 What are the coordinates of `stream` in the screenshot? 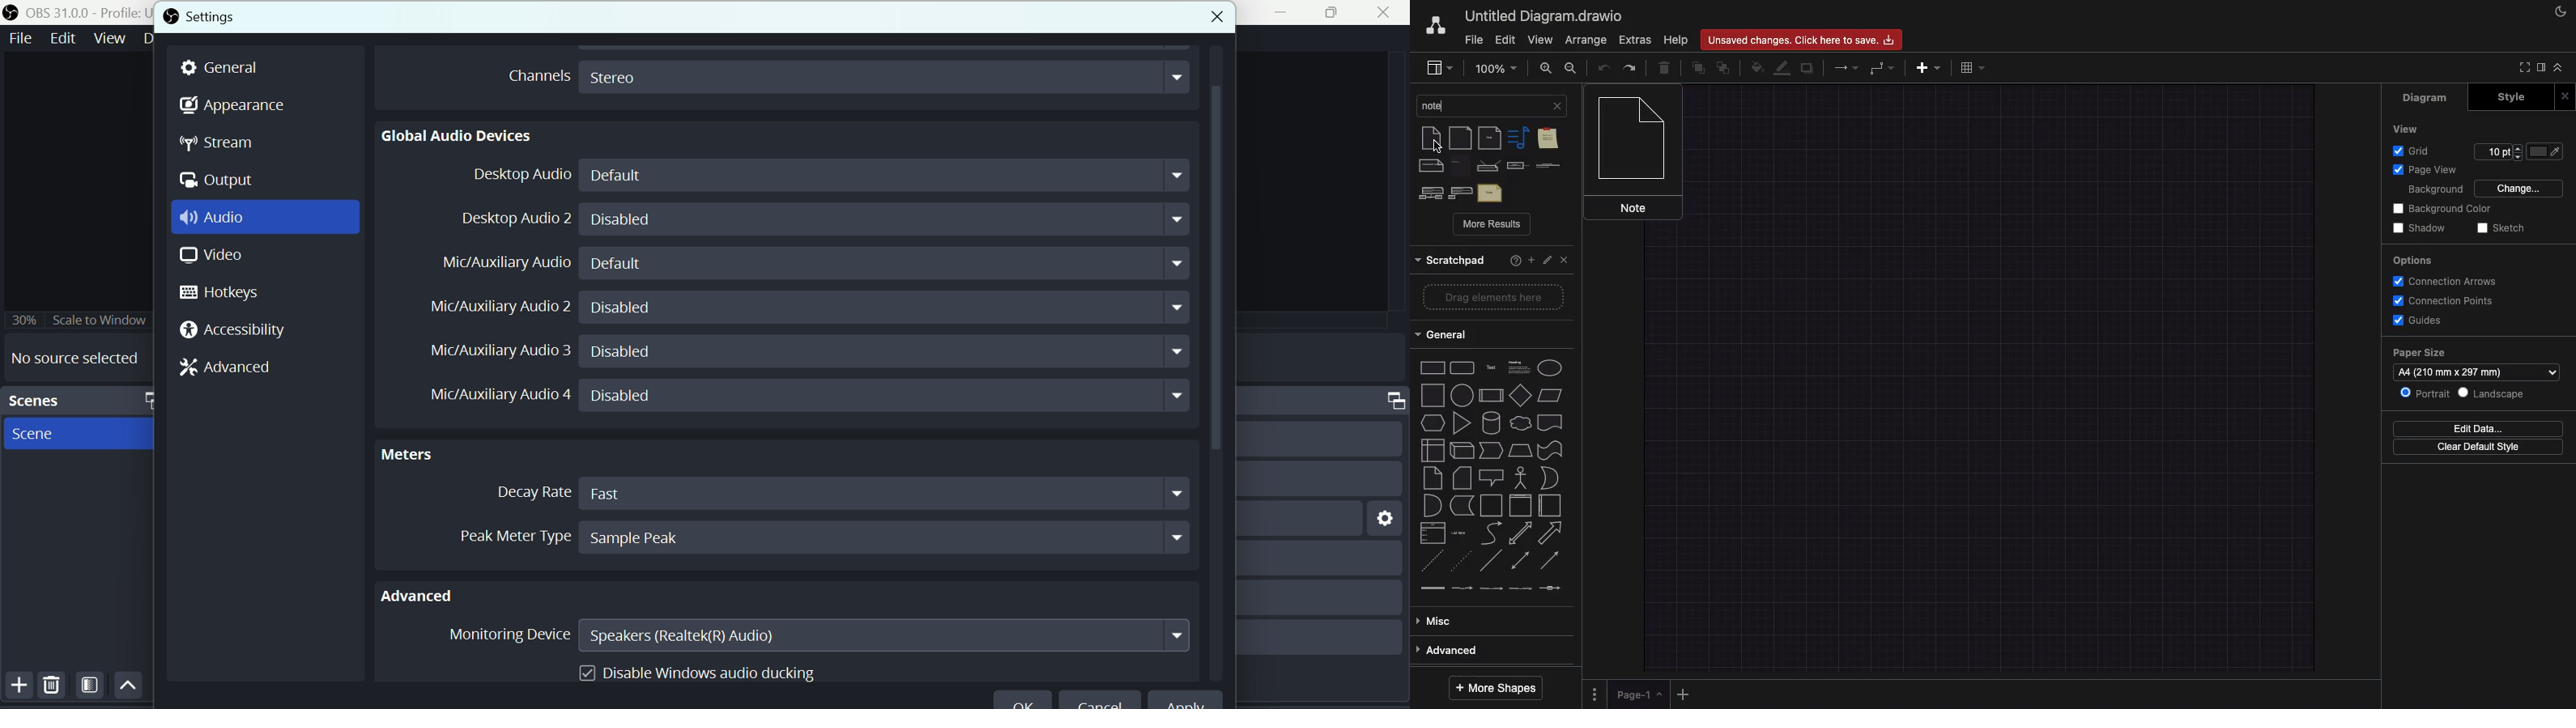 It's located at (223, 145).